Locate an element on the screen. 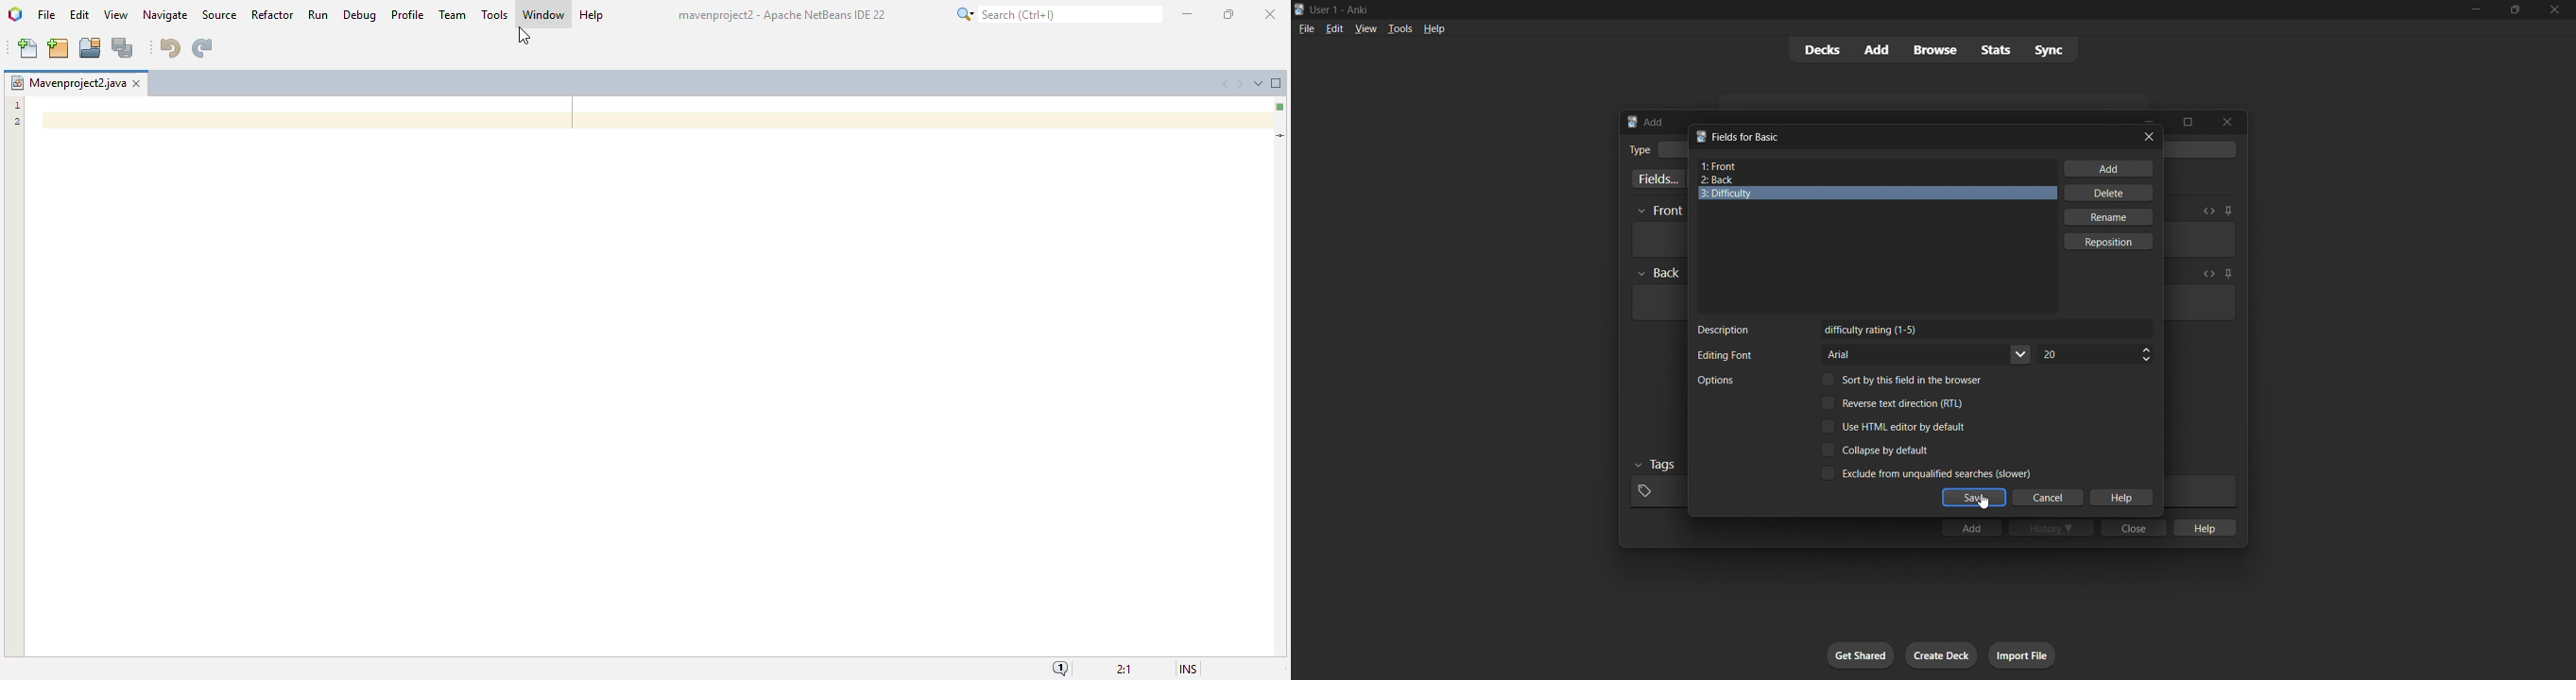  new project is located at coordinates (59, 48).